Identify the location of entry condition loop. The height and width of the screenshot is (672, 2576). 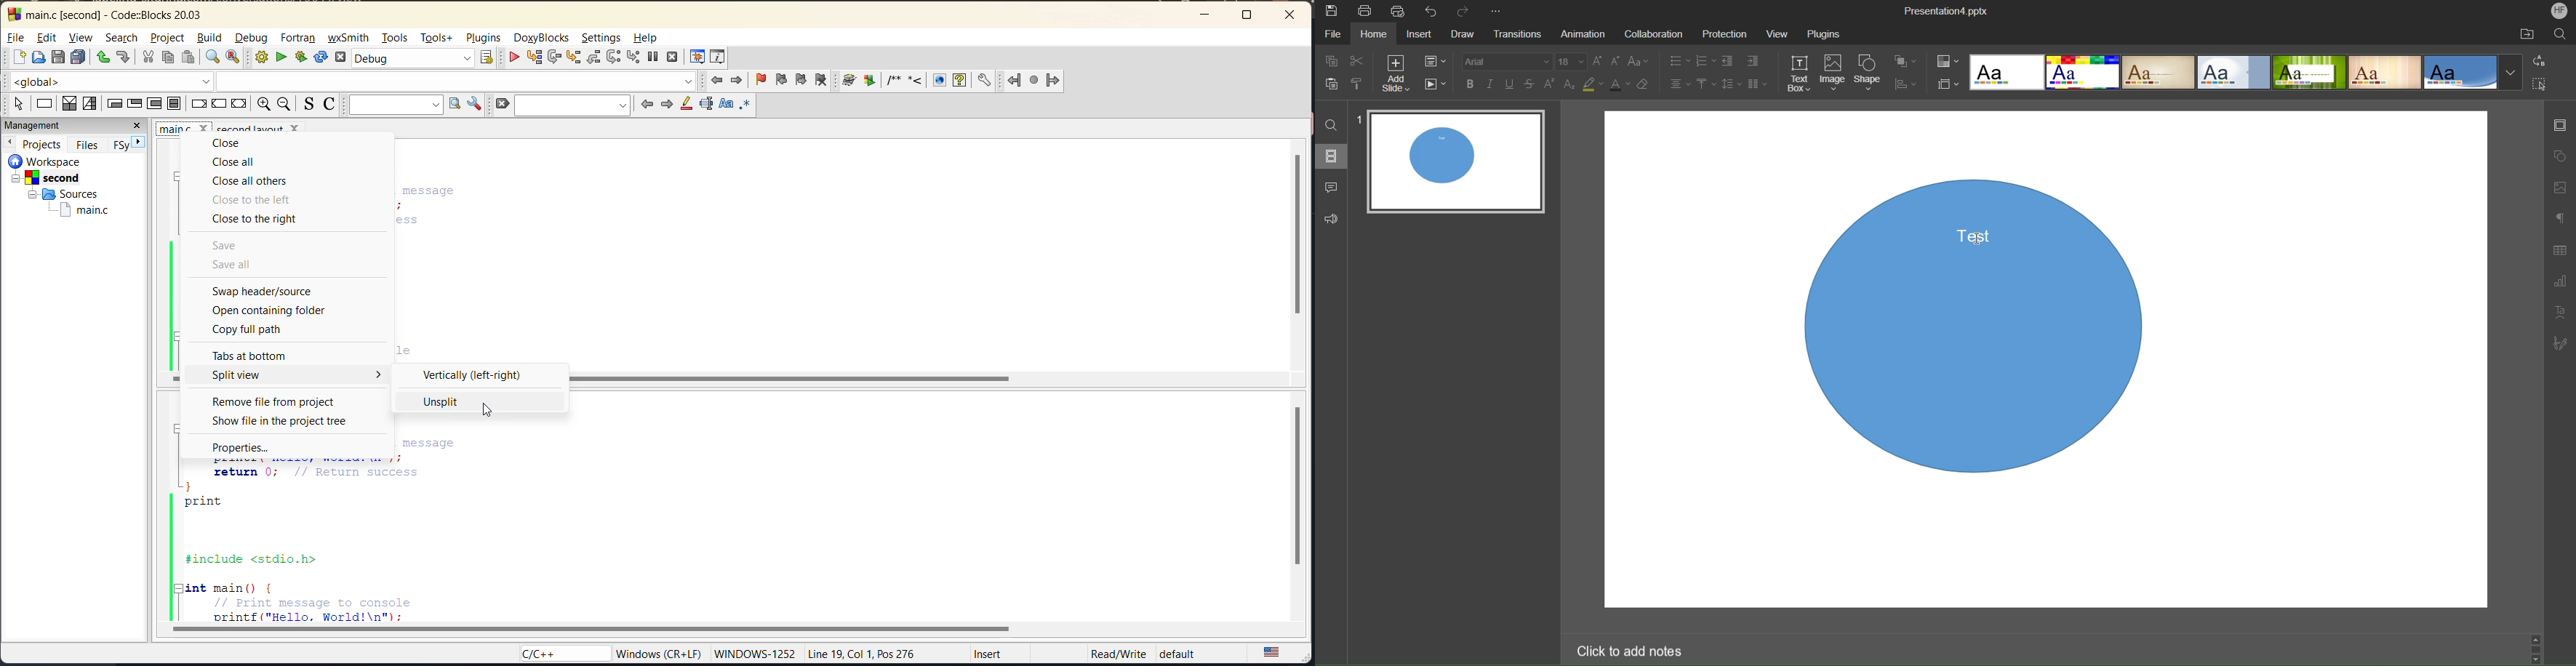
(114, 103).